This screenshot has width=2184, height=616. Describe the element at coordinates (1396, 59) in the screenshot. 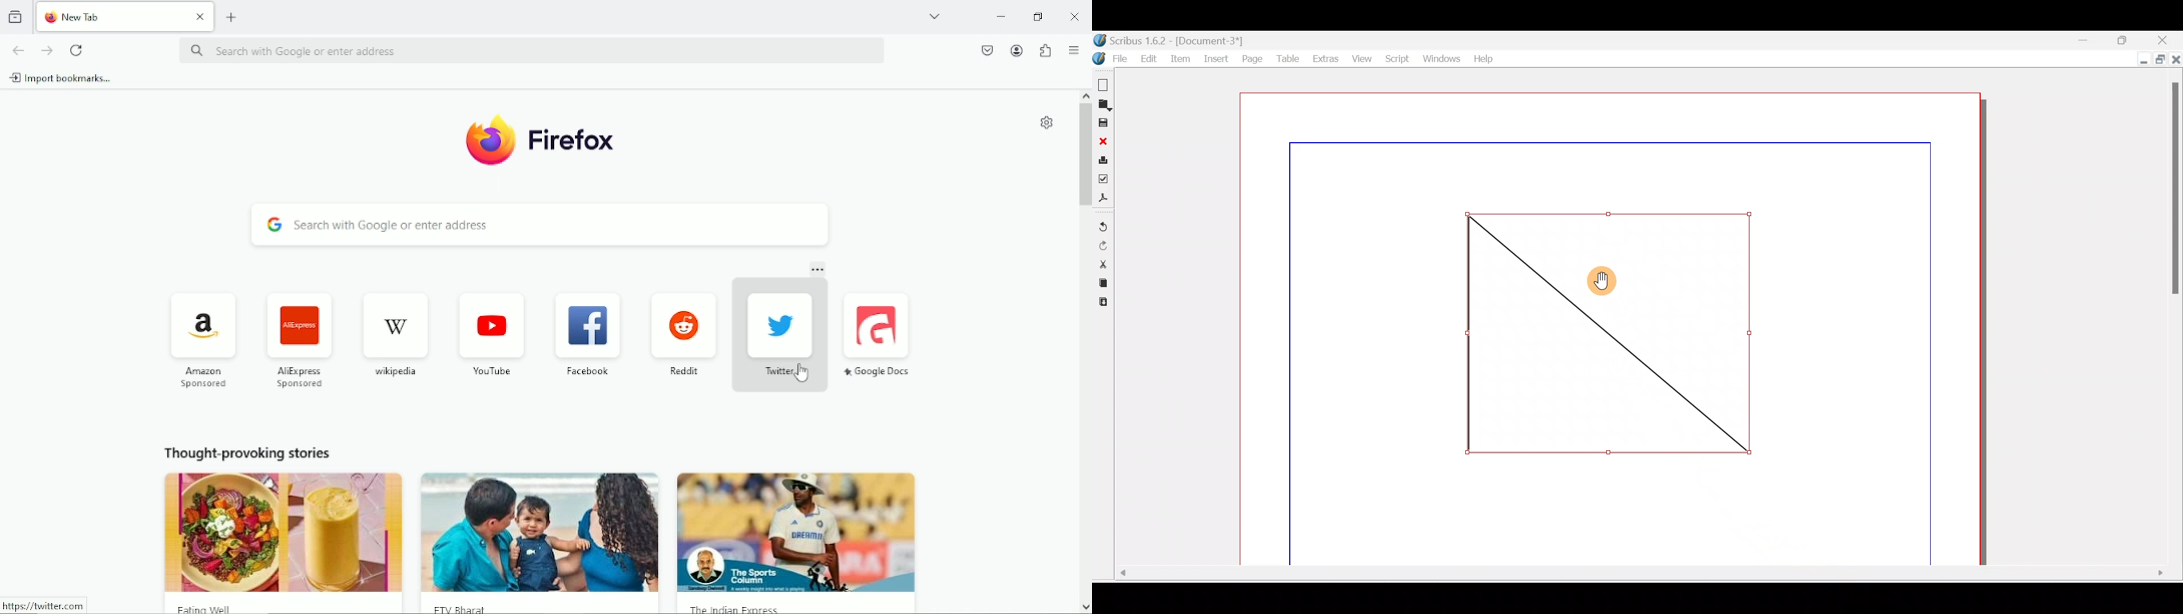

I see `Script` at that location.